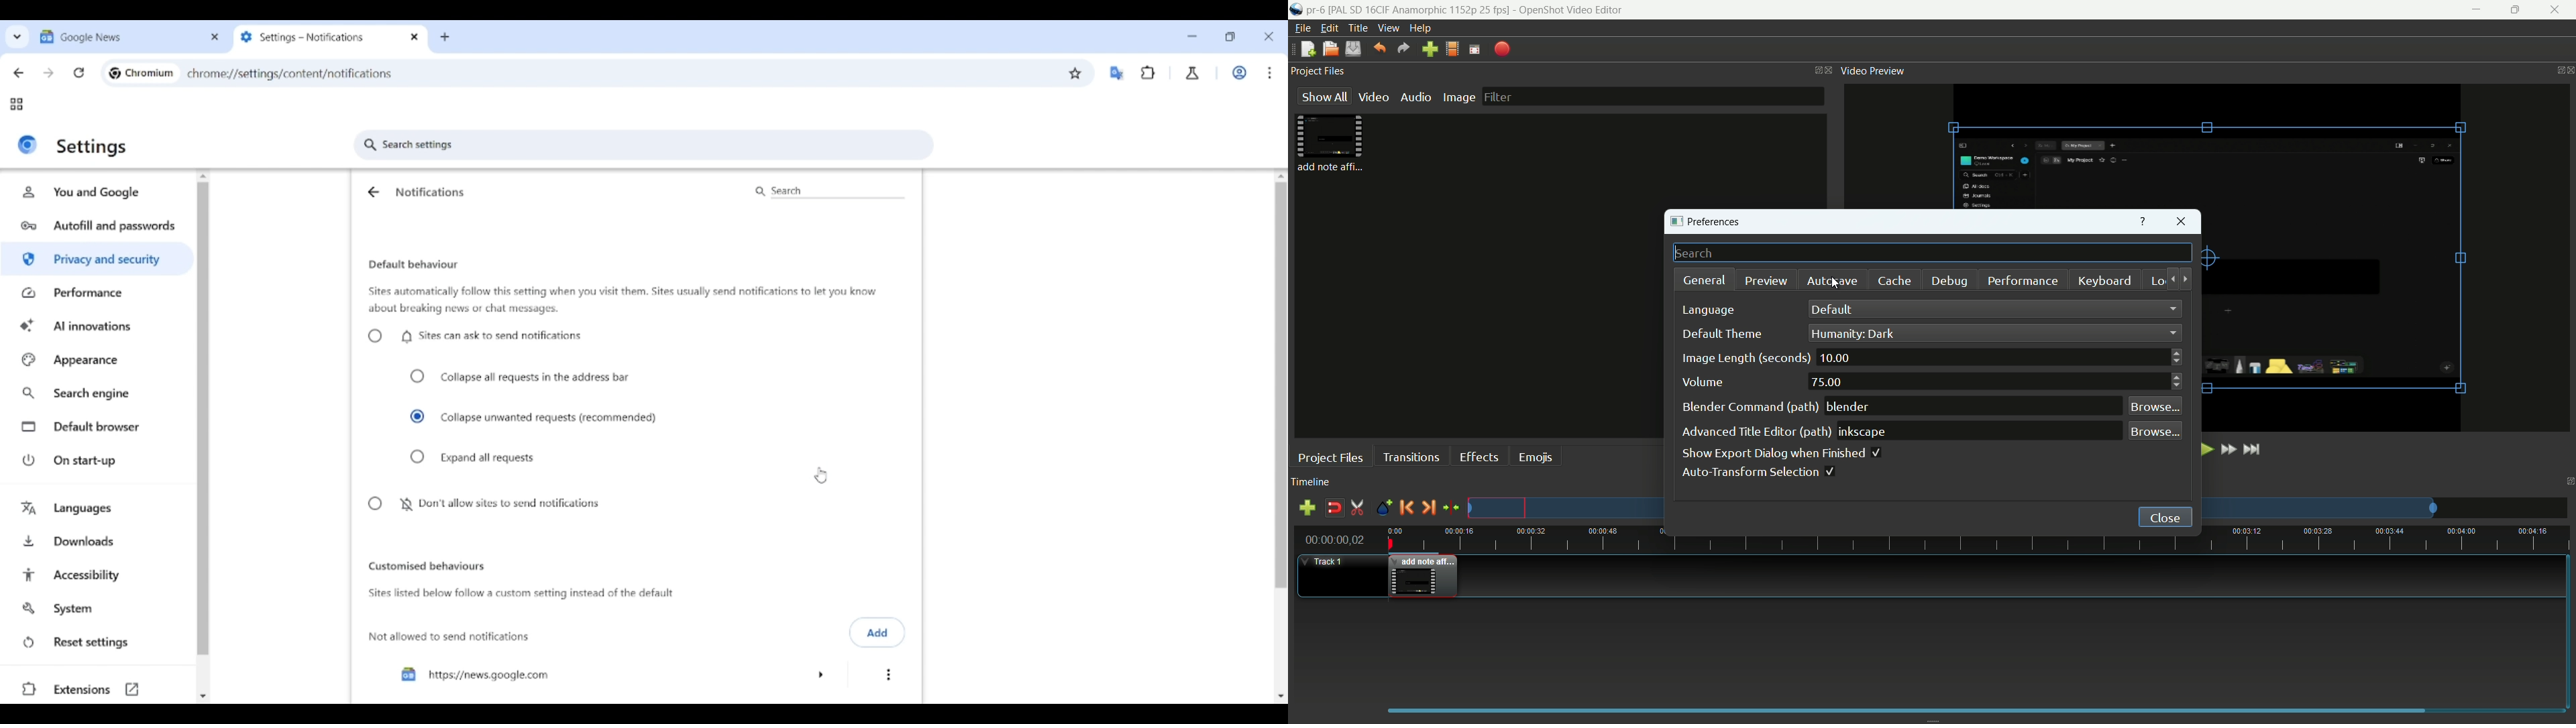 The image size is (2576, 728). What do you see at coordinates (98, 394) in the screenshot?
I see `Search engine` at bounding box center [98, 394].